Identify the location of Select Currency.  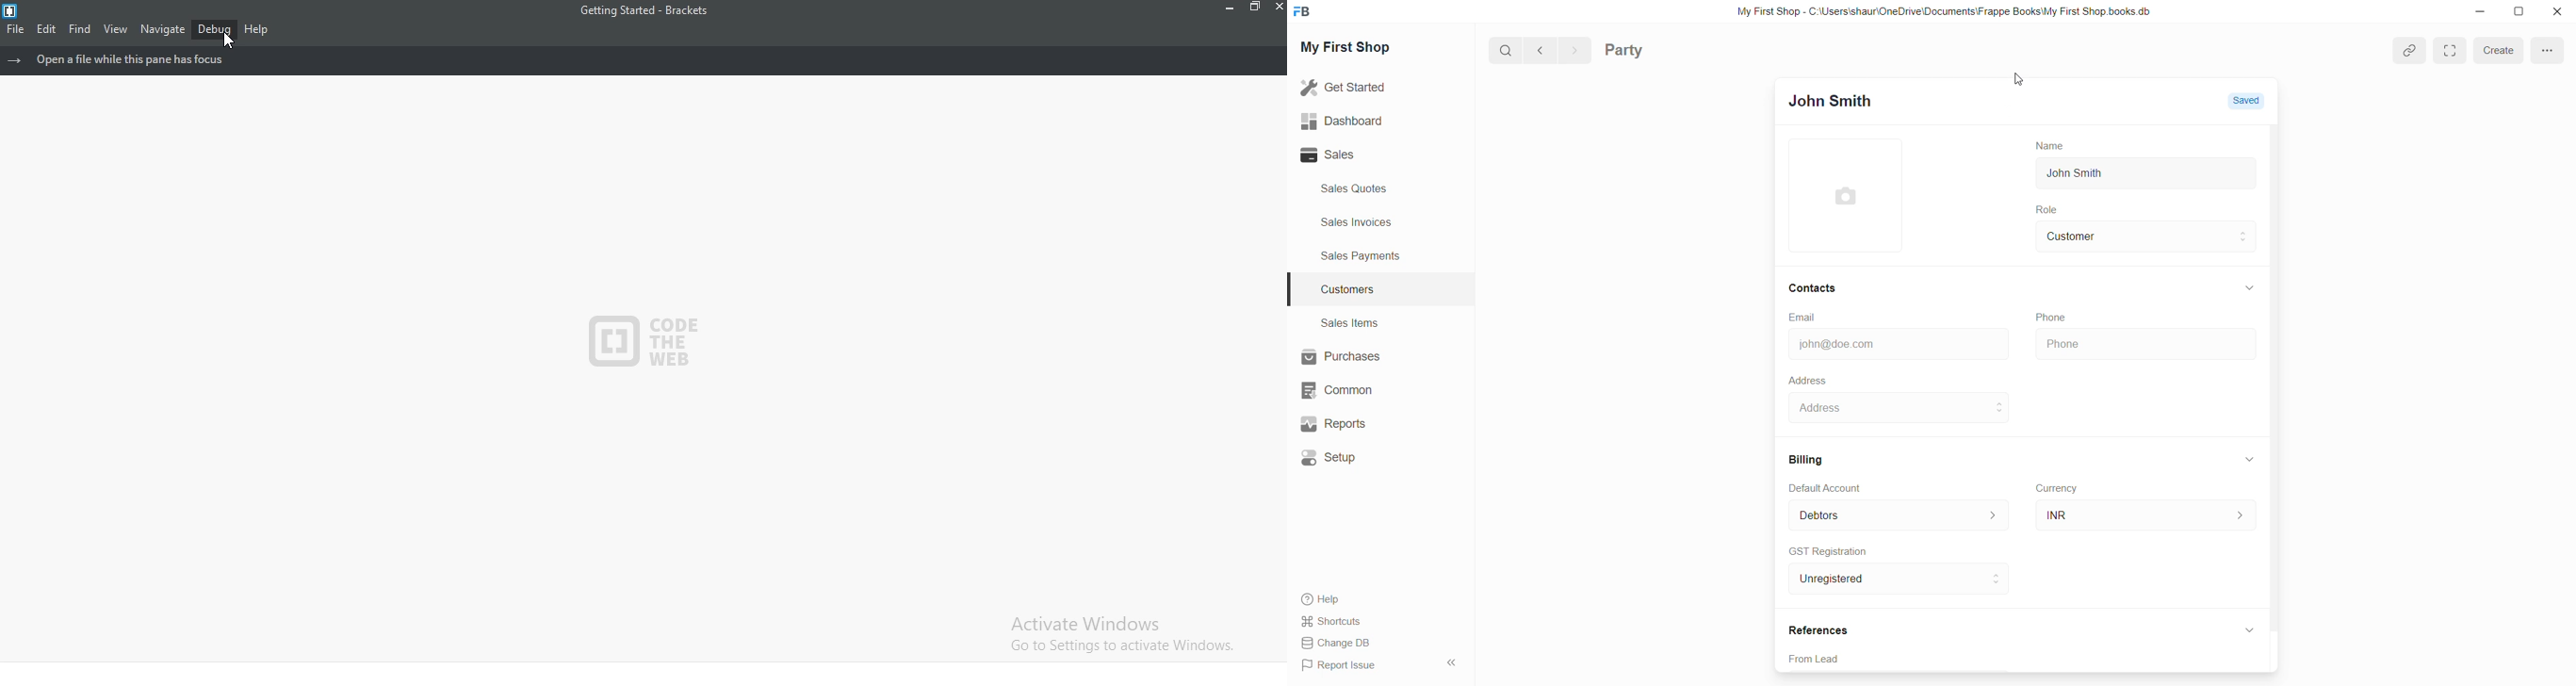
(2128, 512).